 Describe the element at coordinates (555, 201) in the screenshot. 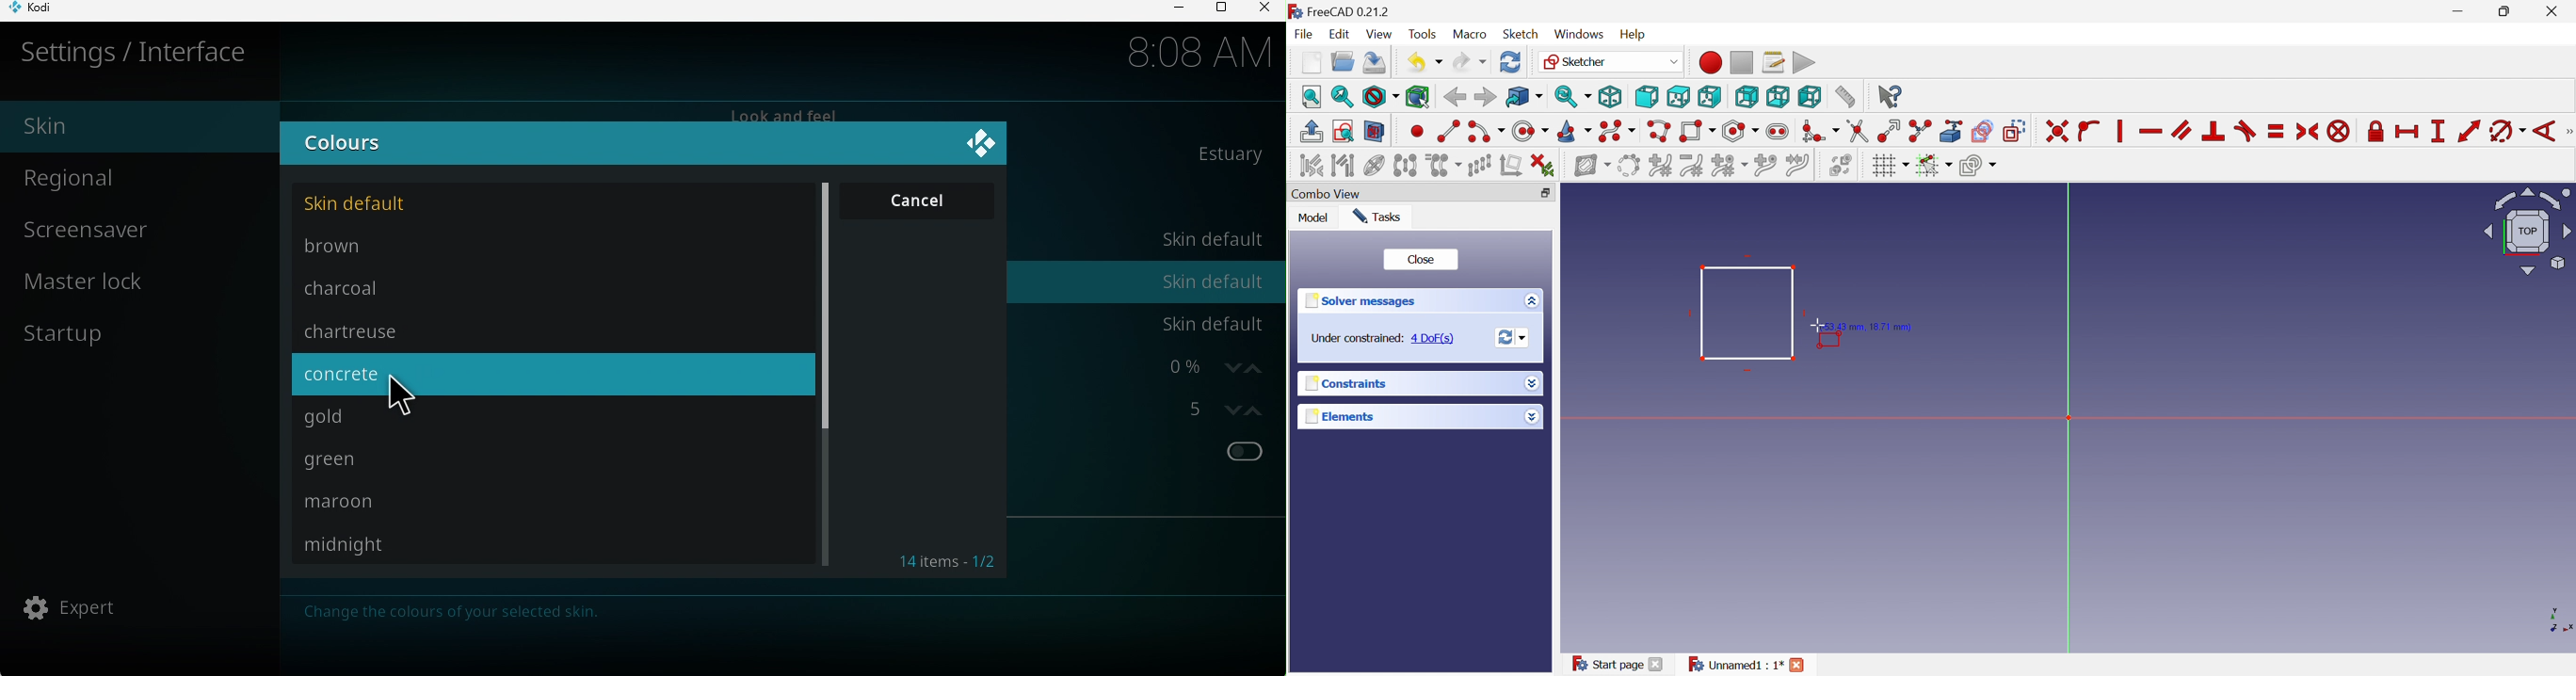

I see `Skin default` at that location.